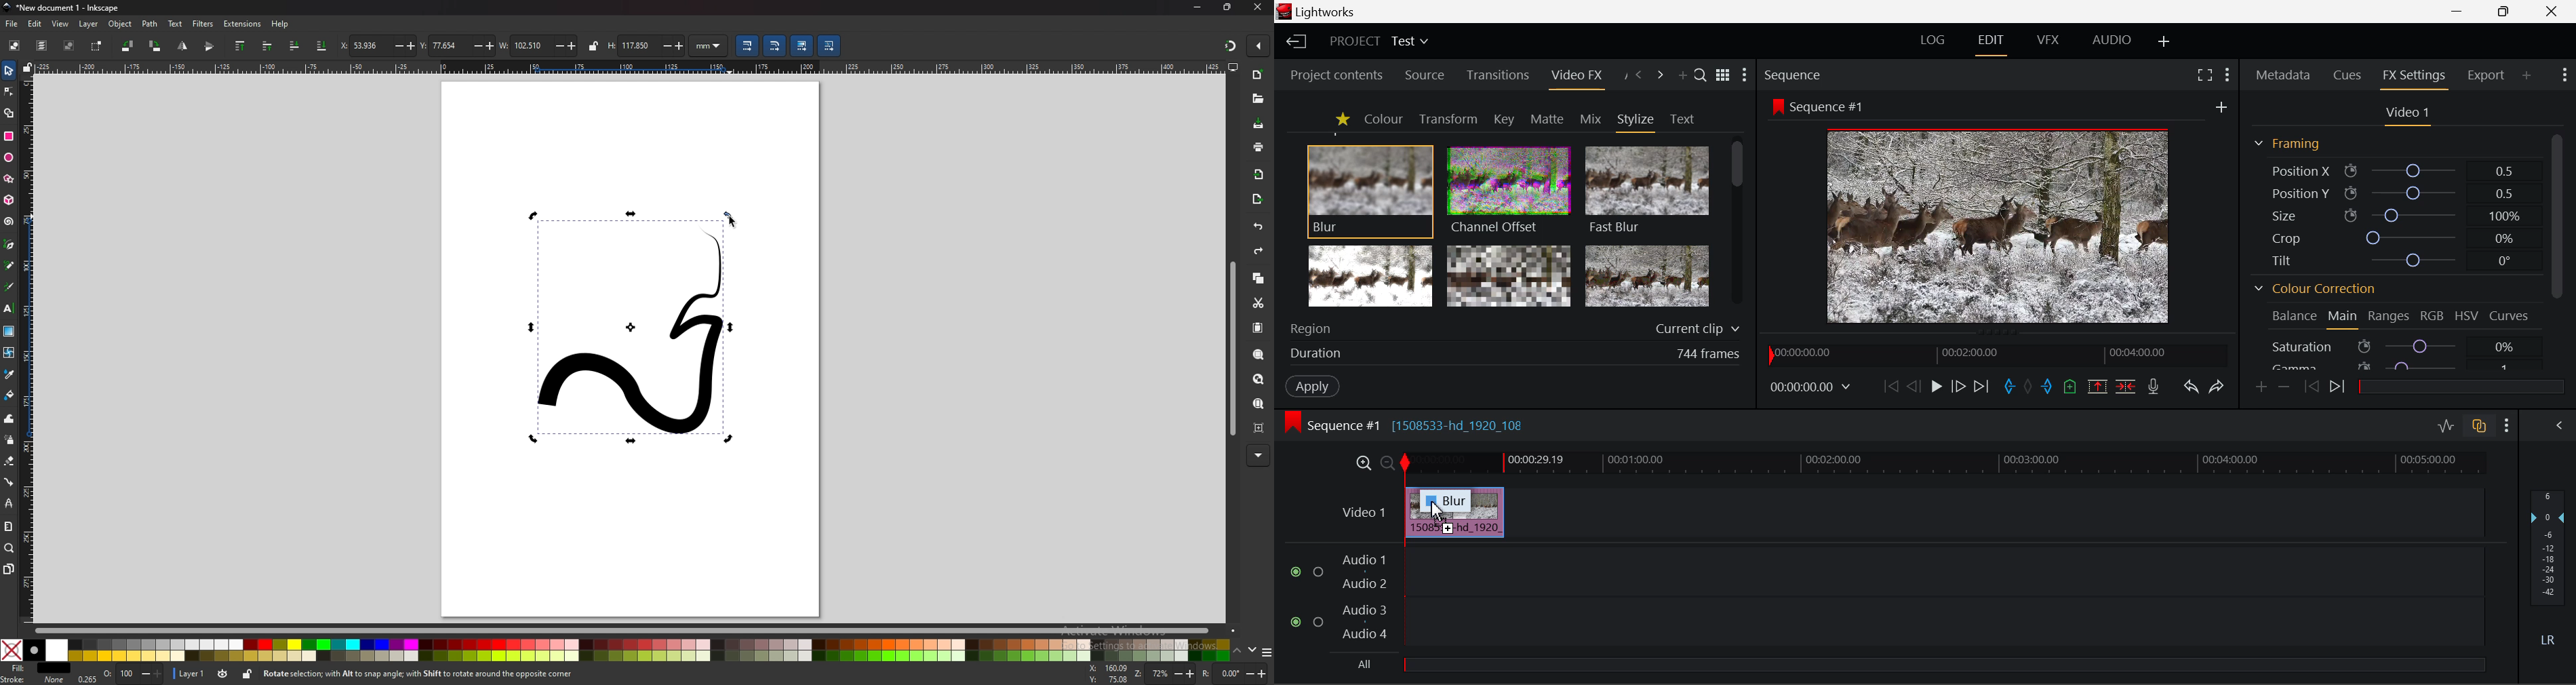 This screenshot has height=700, width=2576. I want to click on Previous Panel, so click(1639, 75).